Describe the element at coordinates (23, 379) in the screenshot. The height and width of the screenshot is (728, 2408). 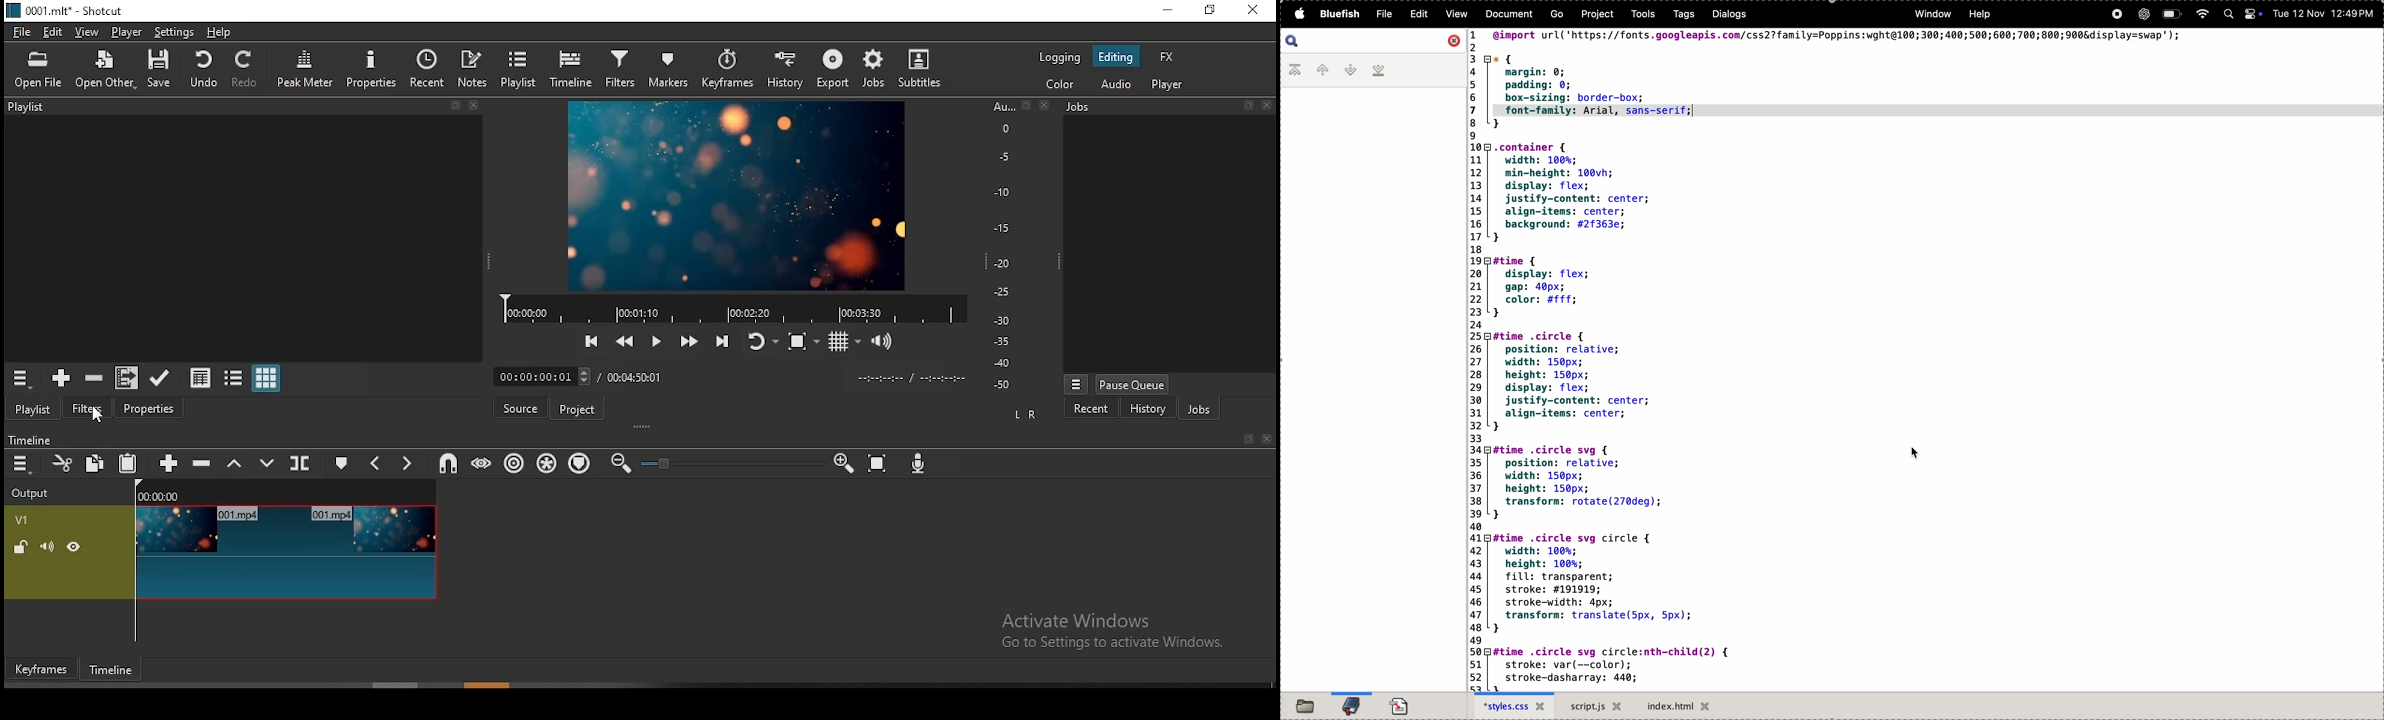
I see `timeline menu` at that location.